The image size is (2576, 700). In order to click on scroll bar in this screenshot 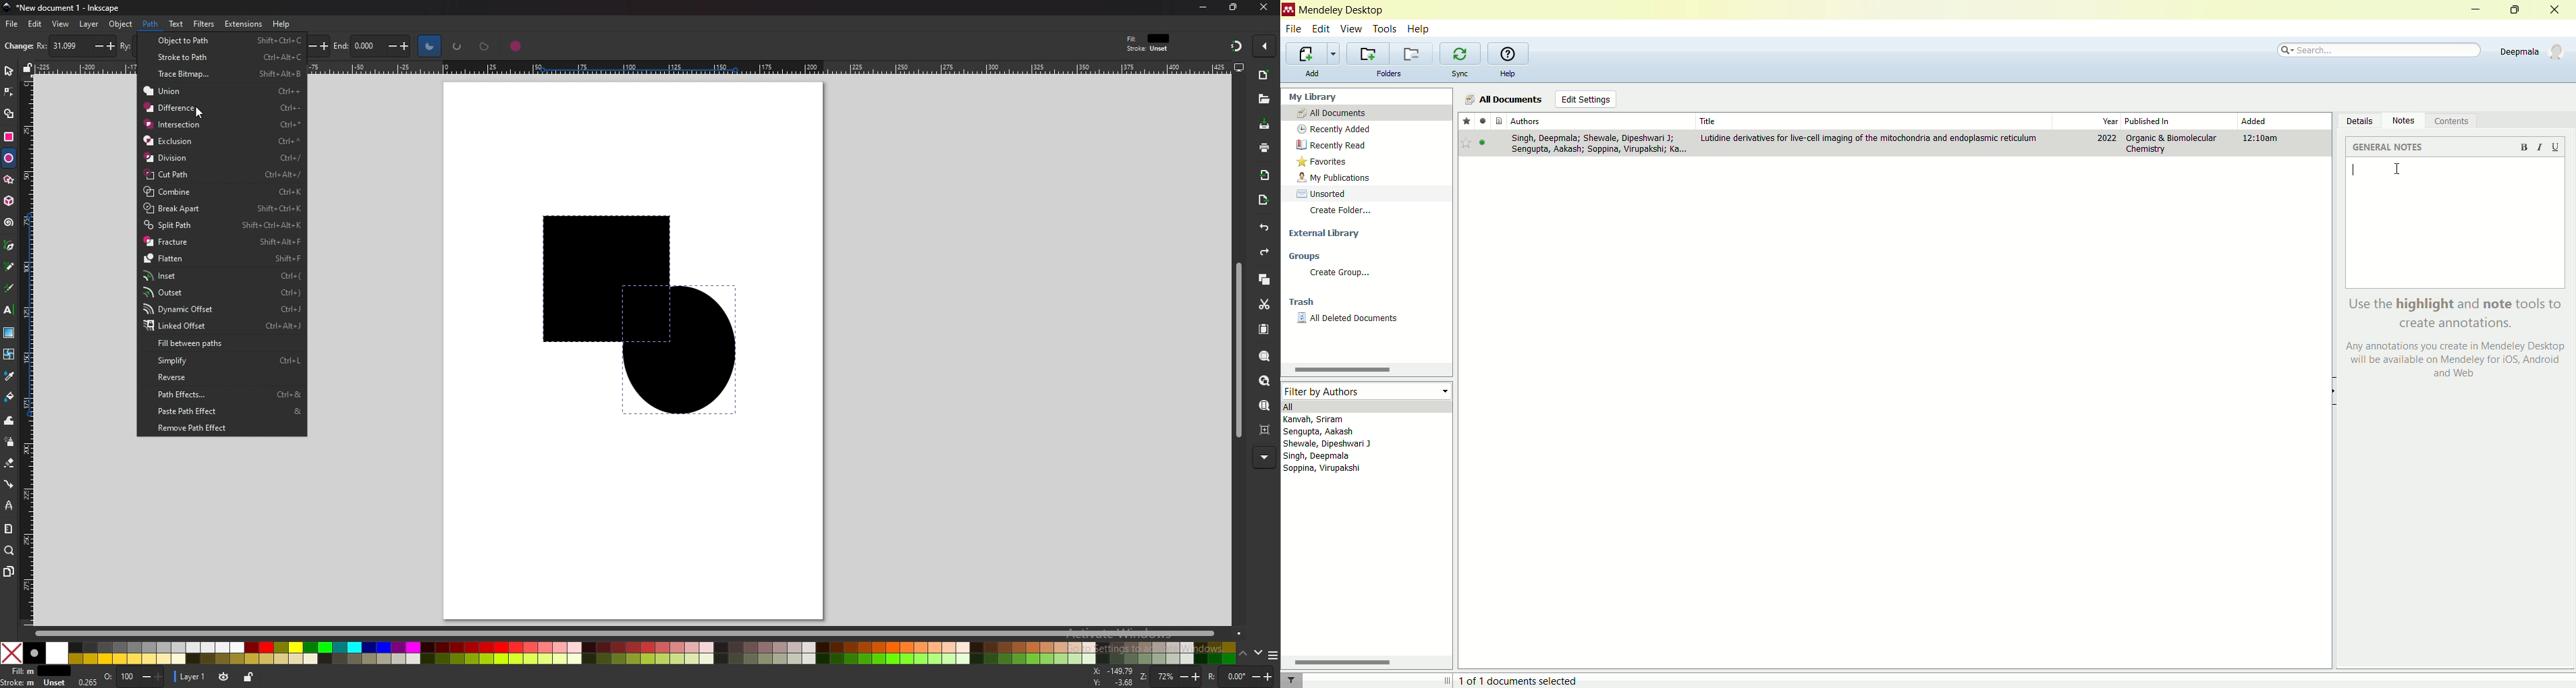, I will do `click(1365, 662)`.